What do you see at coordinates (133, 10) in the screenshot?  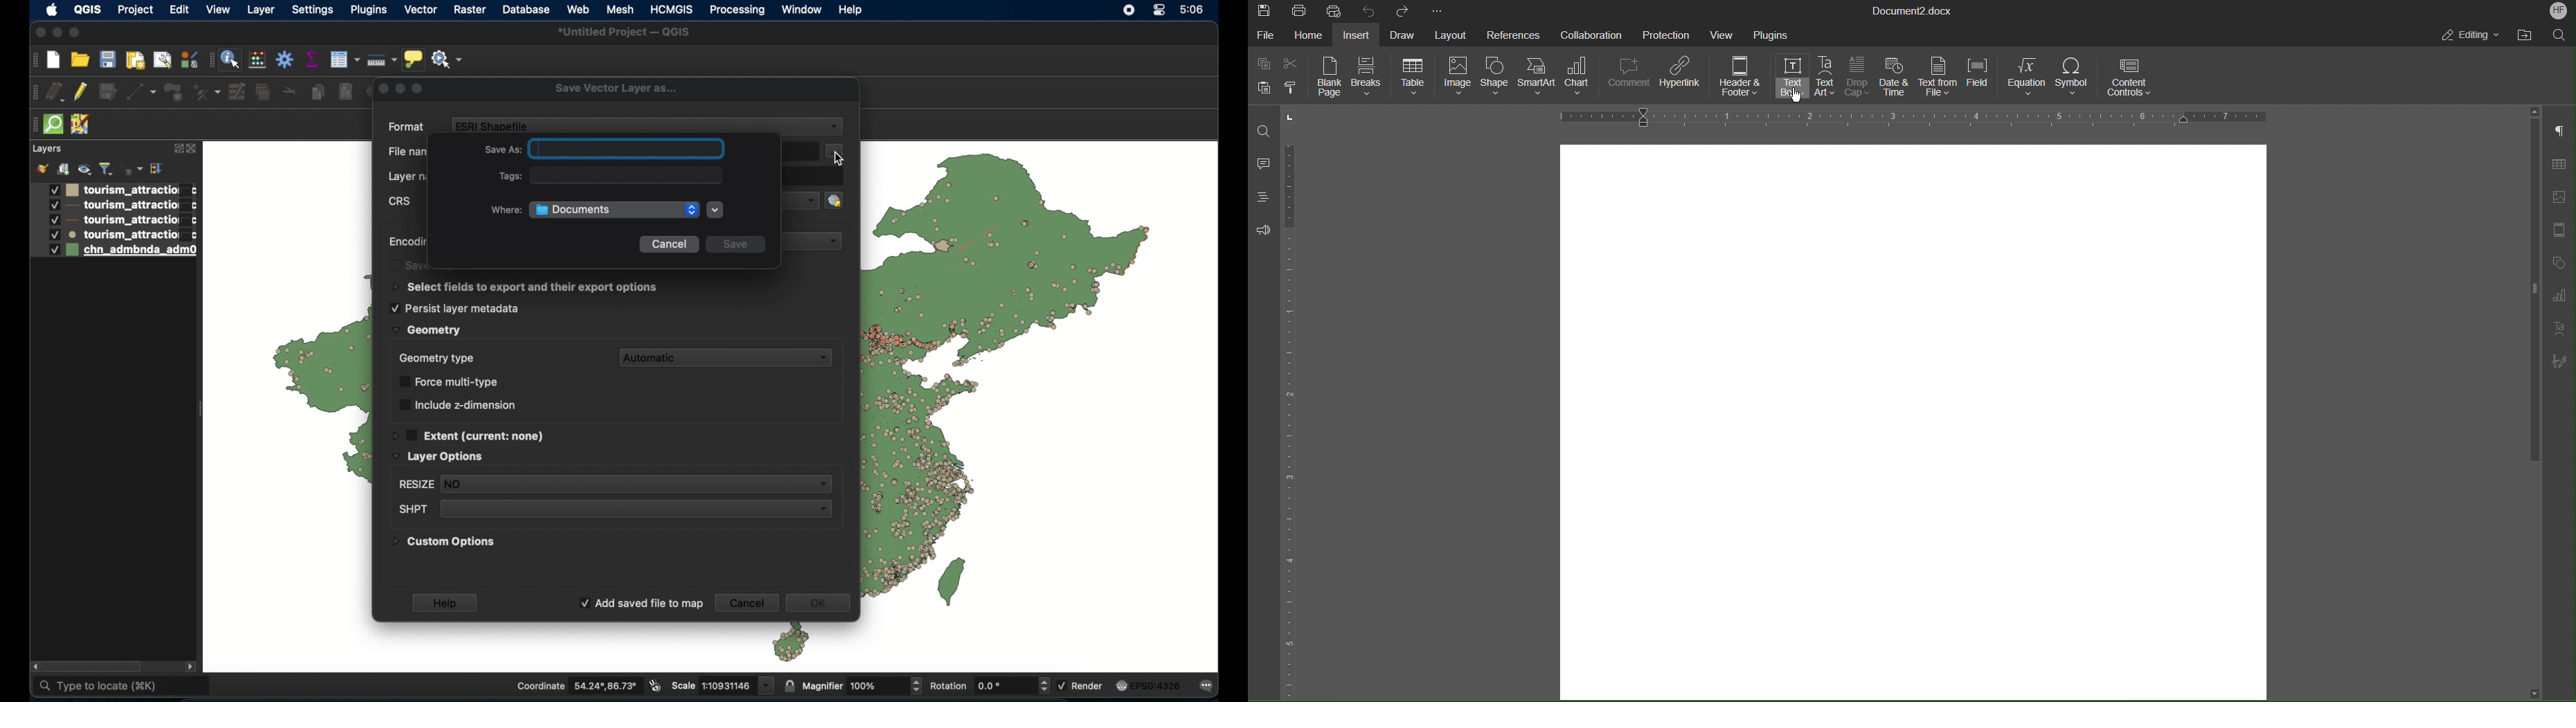 I see `project` at bounding box center [133, 10].